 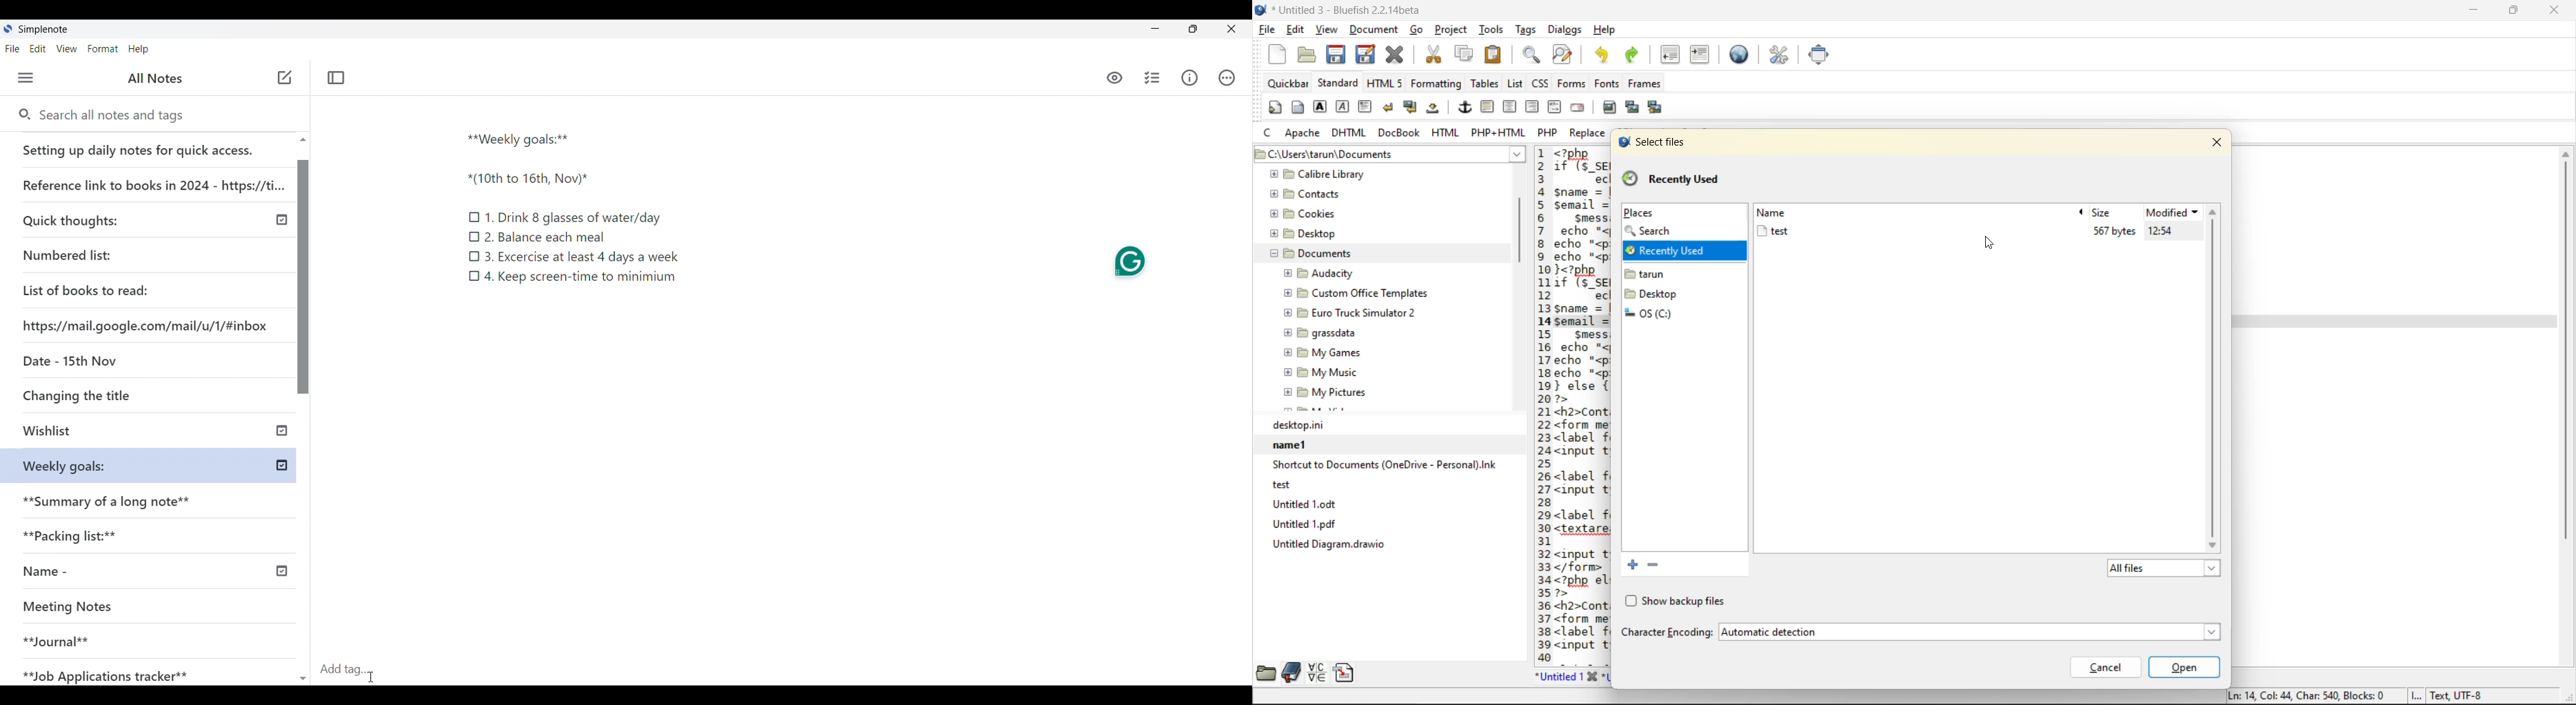 I want to click on cut, so click(x=1433, y=54).